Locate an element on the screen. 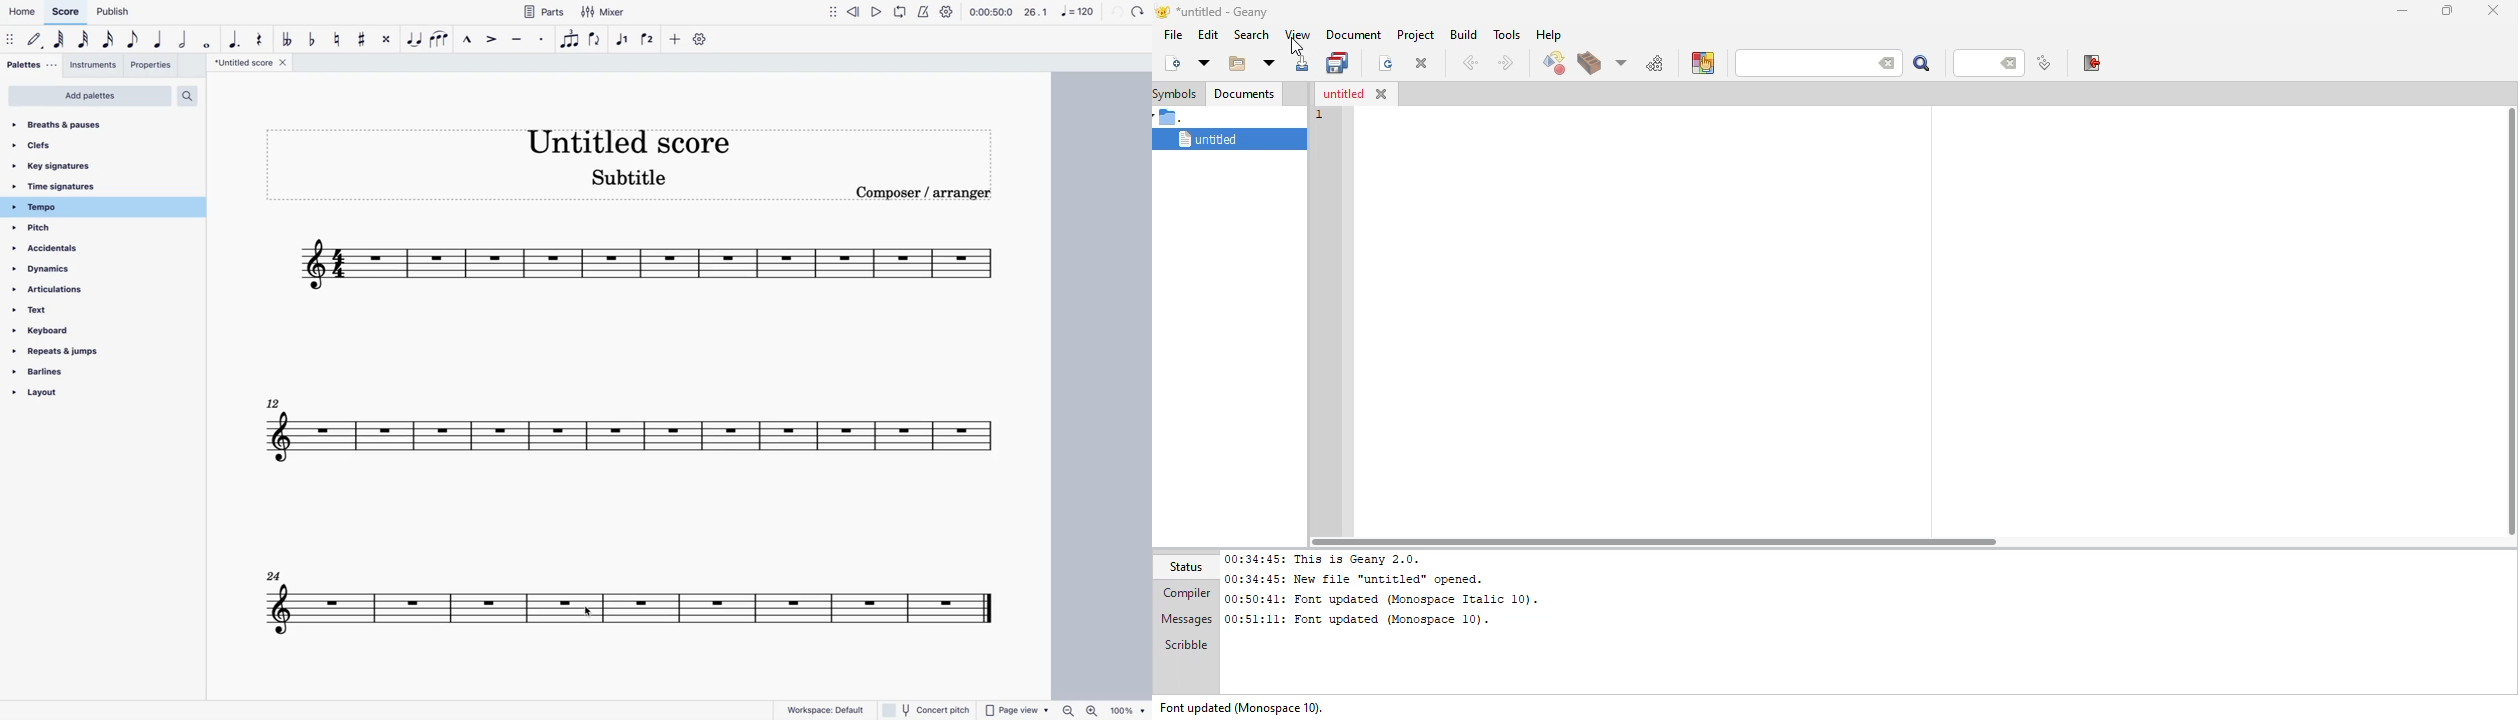 The image size is (2520, 728). barlines is located at coordinates (86, 372).